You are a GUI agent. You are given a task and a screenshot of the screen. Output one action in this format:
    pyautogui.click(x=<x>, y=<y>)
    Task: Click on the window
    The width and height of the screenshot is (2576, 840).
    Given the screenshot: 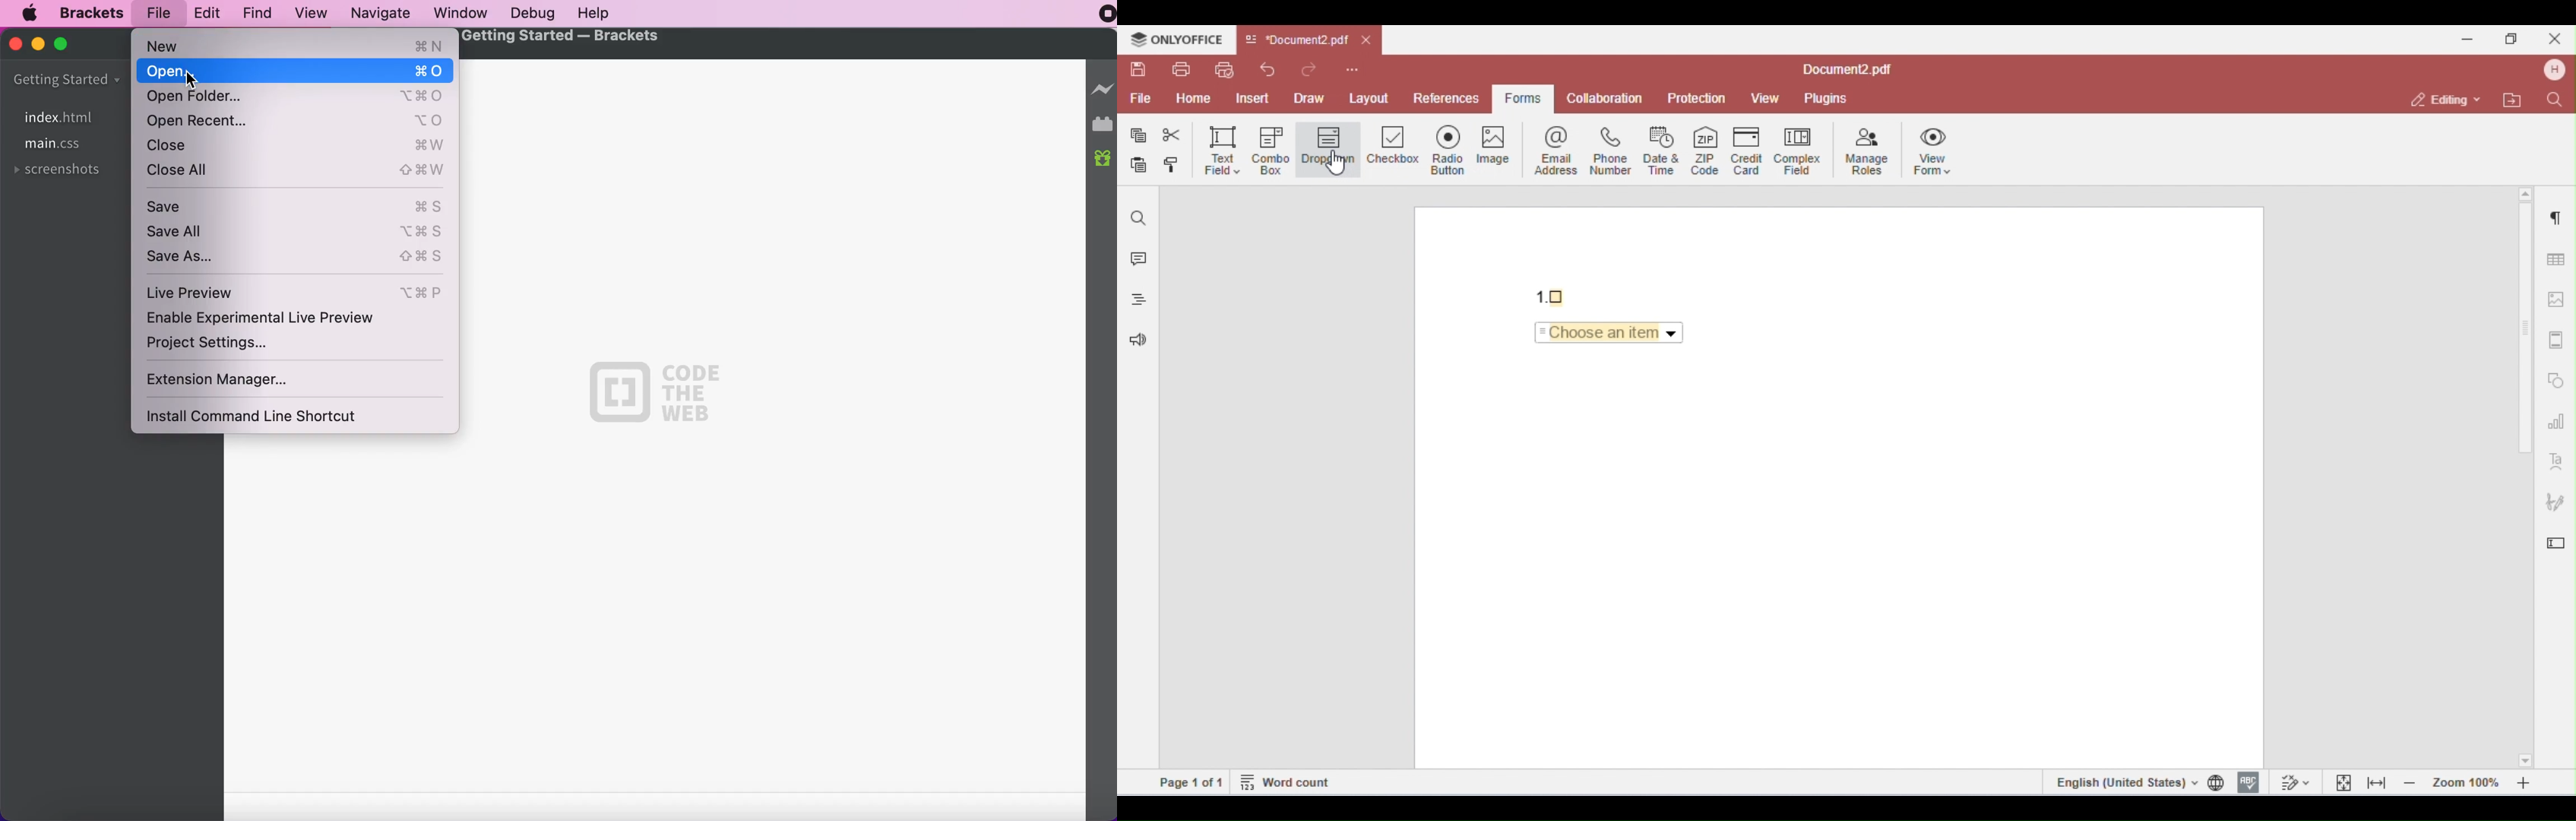 What is the action you would take?
    pyautogui.click(x=462, y=13)
    